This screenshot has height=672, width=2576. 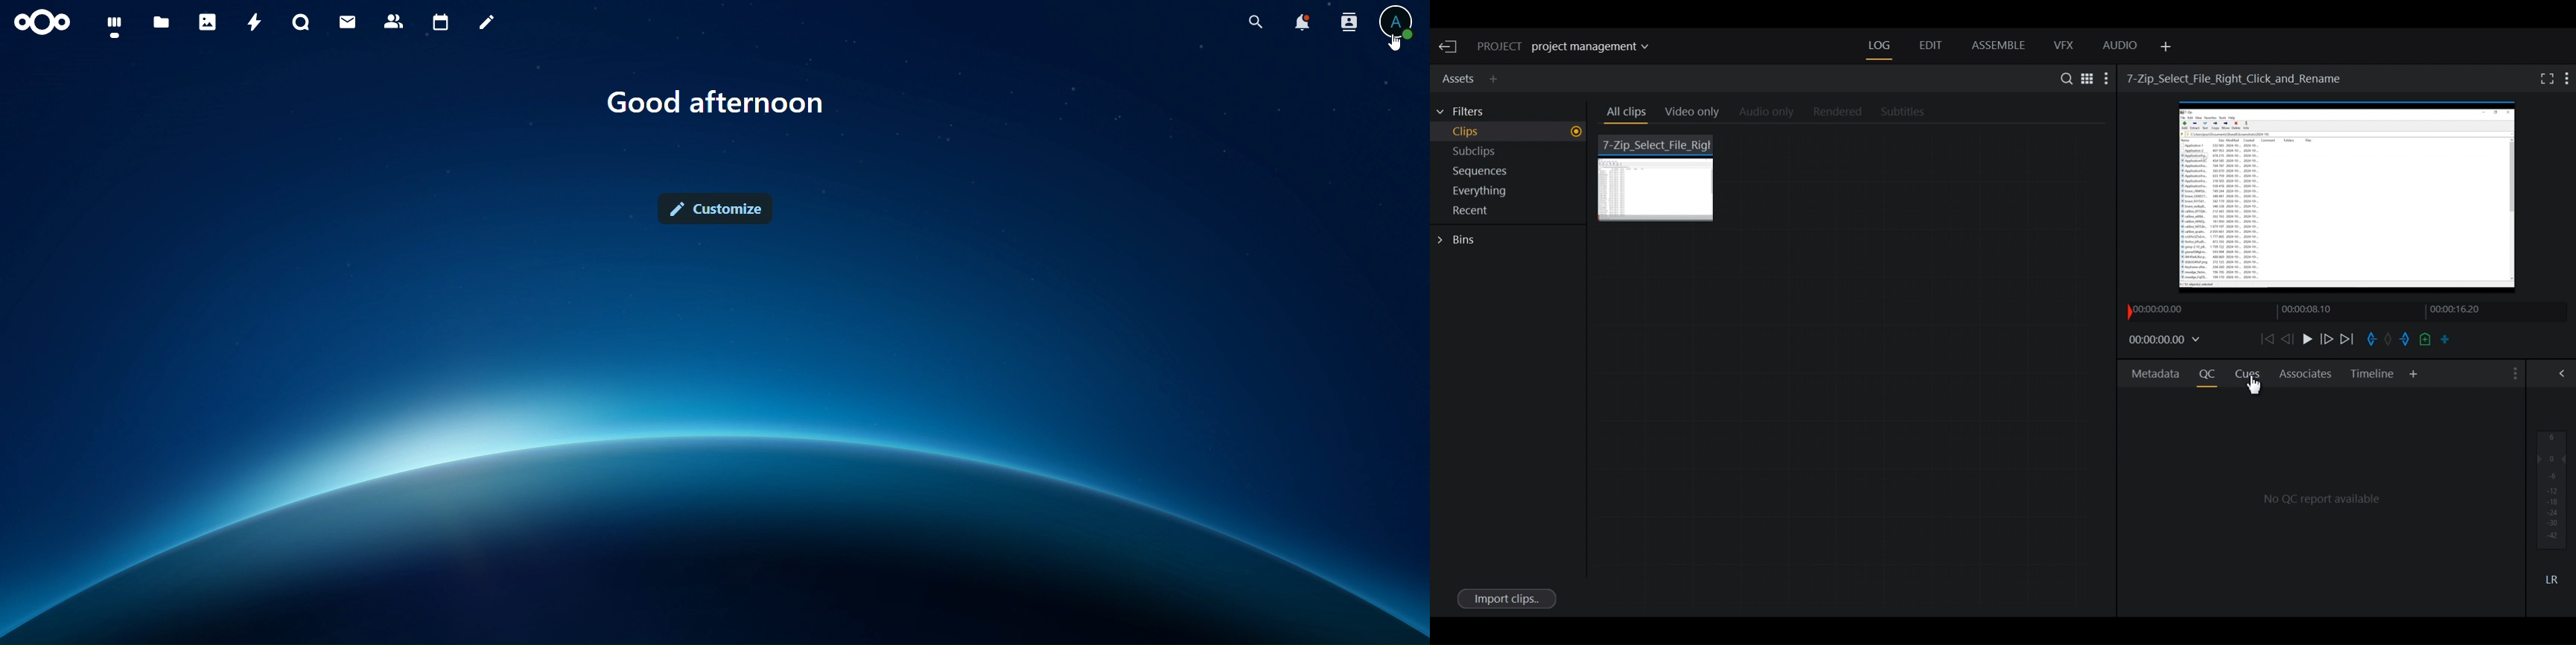 What do you see at coordinates (1511, 153) in the screenshot?
I see `Show Subclips in current project` at bounding box center [1511, 153].